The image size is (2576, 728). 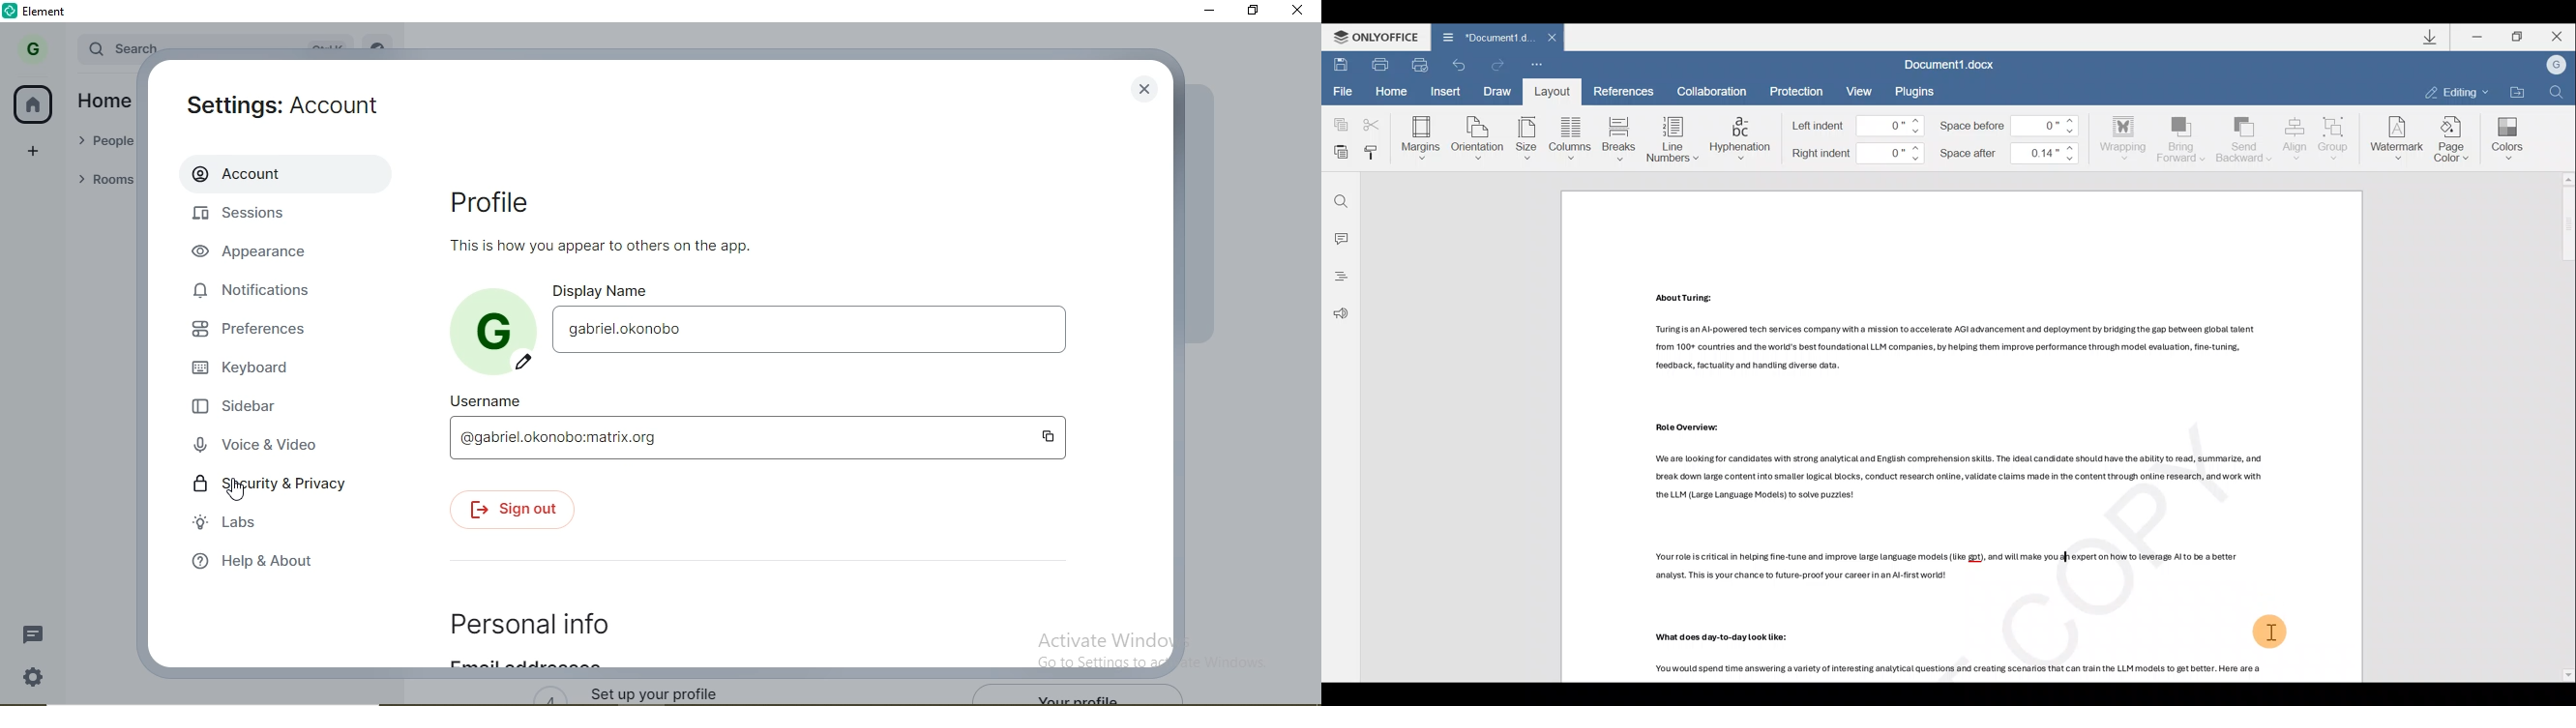 What do you see at coordinates (540, 620) in the screenshot?
I see `personal info` at bounding box center [540, 620].